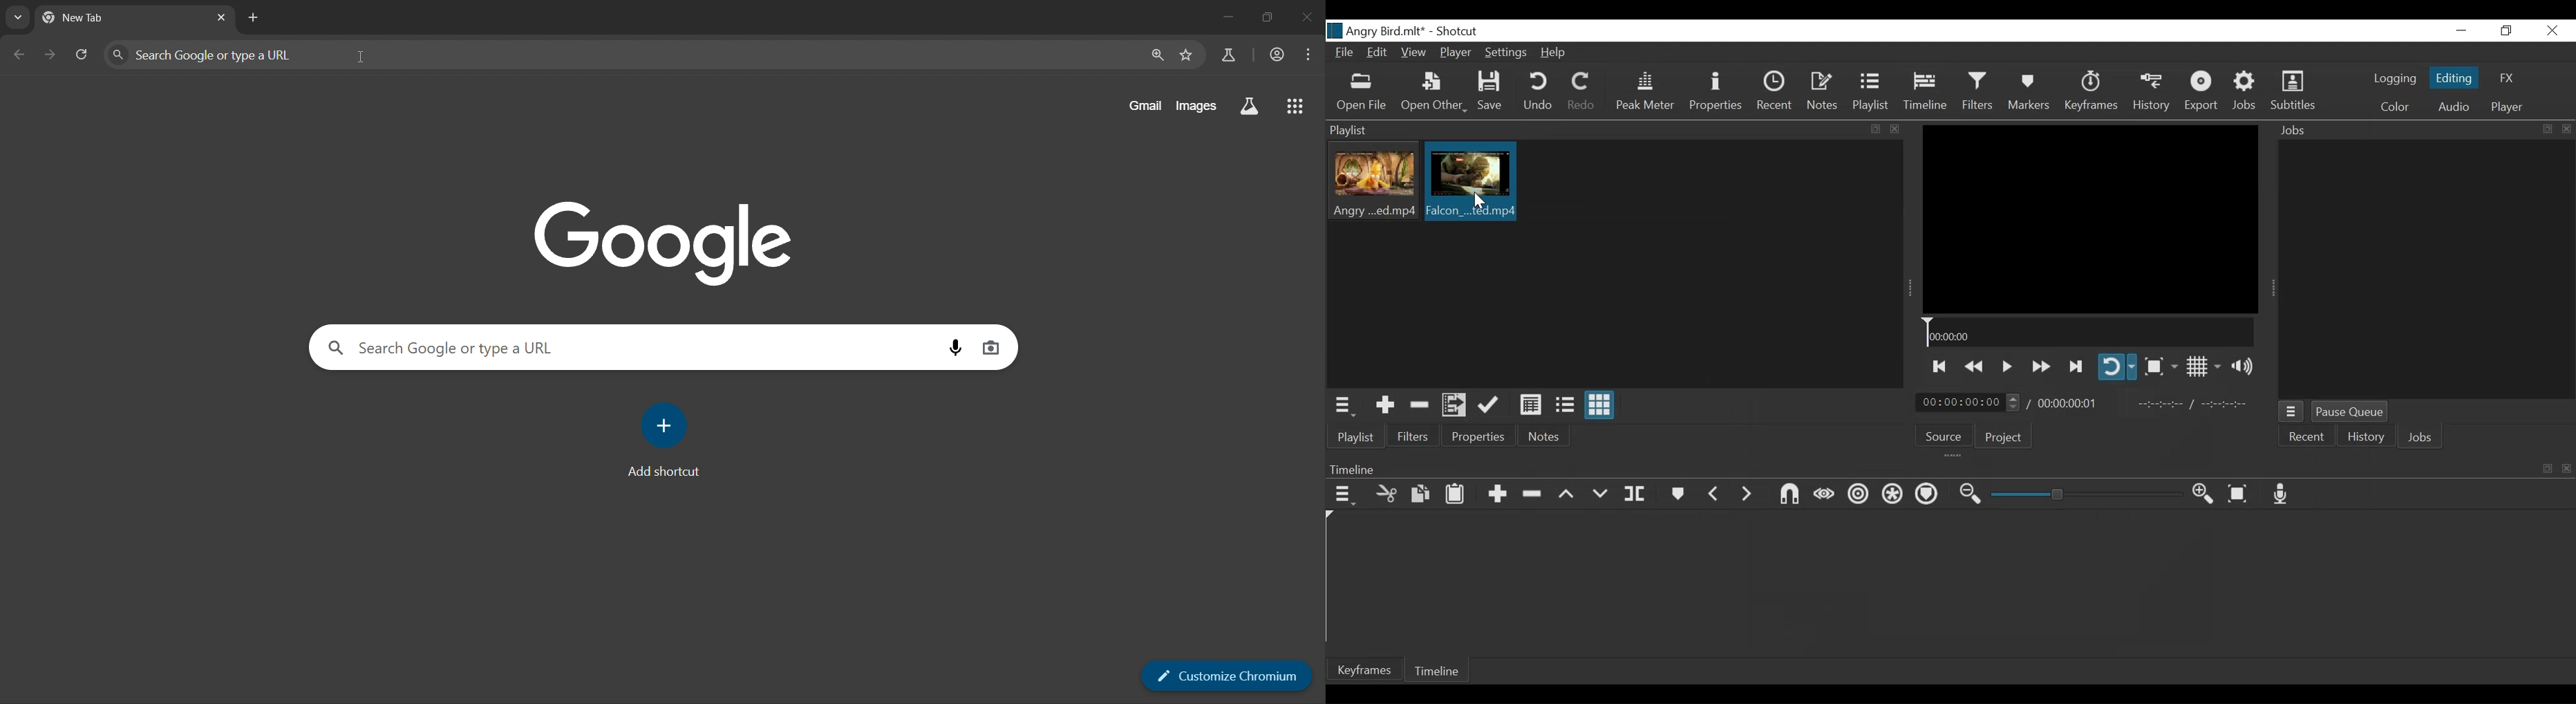  I want to click on Clip, so click(1472, 182).